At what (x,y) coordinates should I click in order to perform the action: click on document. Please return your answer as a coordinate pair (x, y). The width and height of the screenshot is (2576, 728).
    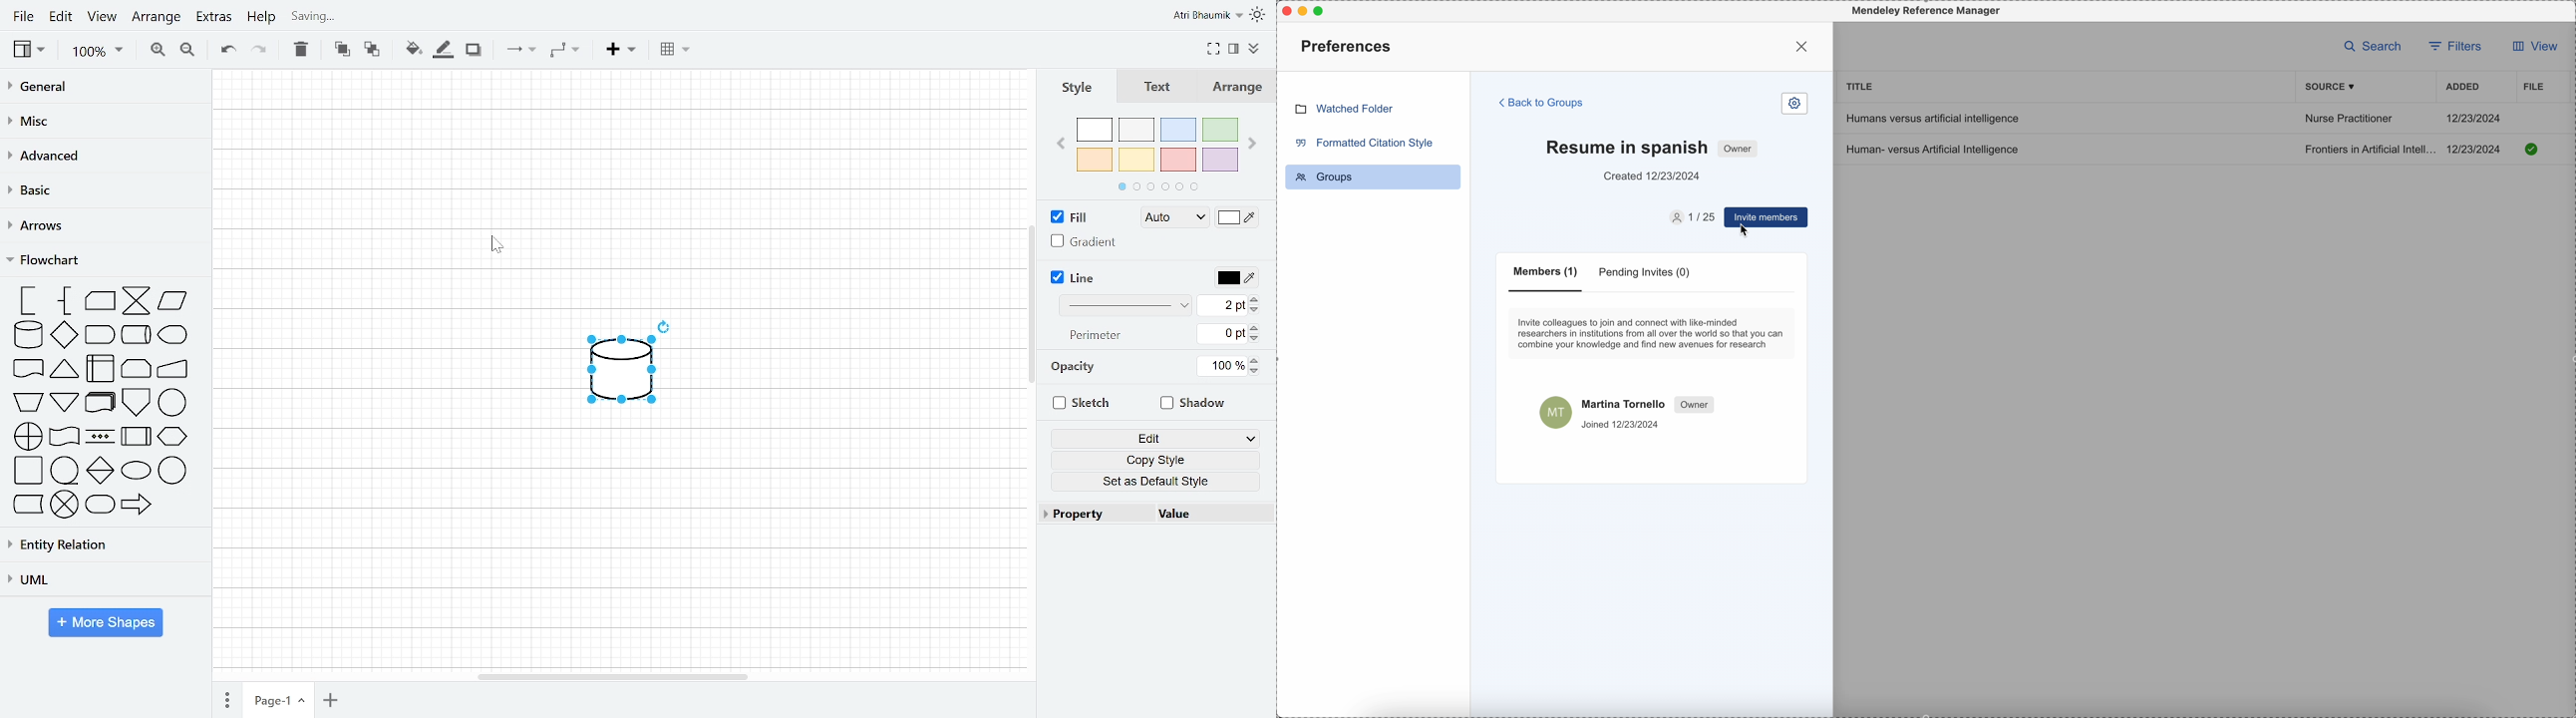
    Looking at the image, I should click on (28, 370).